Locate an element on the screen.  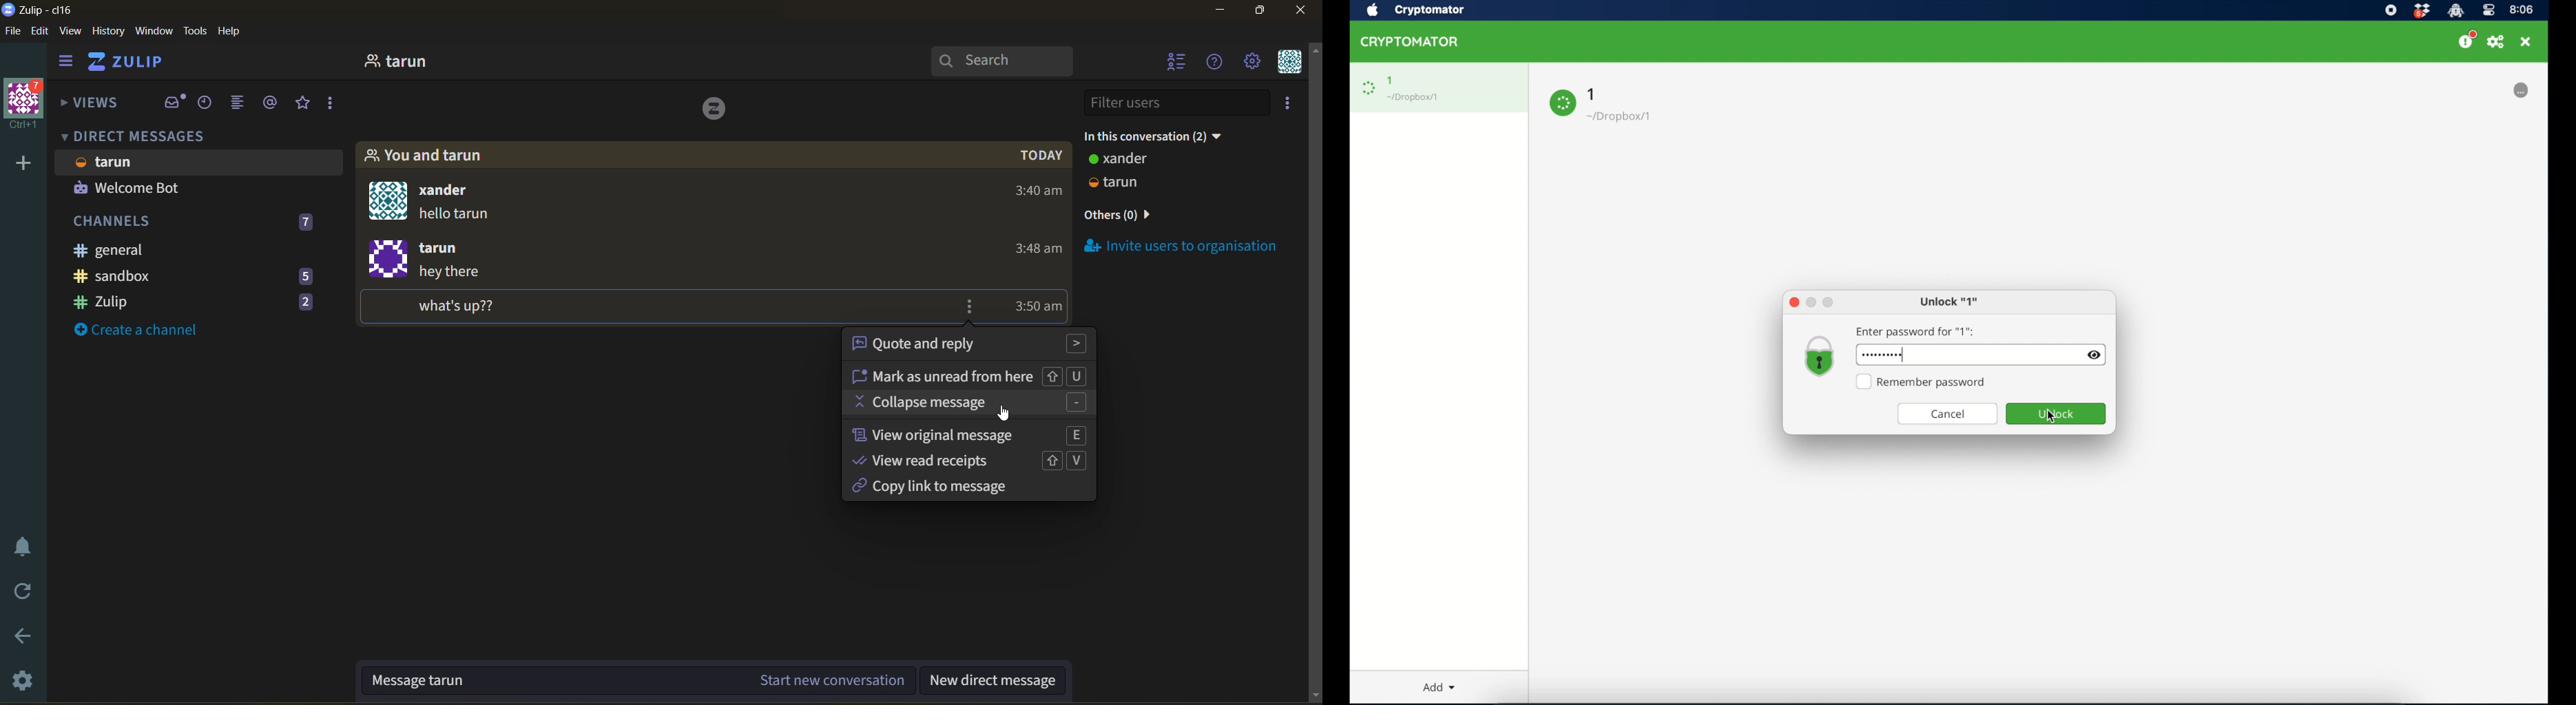
hide left side bar is located at coordinates (67, 61).